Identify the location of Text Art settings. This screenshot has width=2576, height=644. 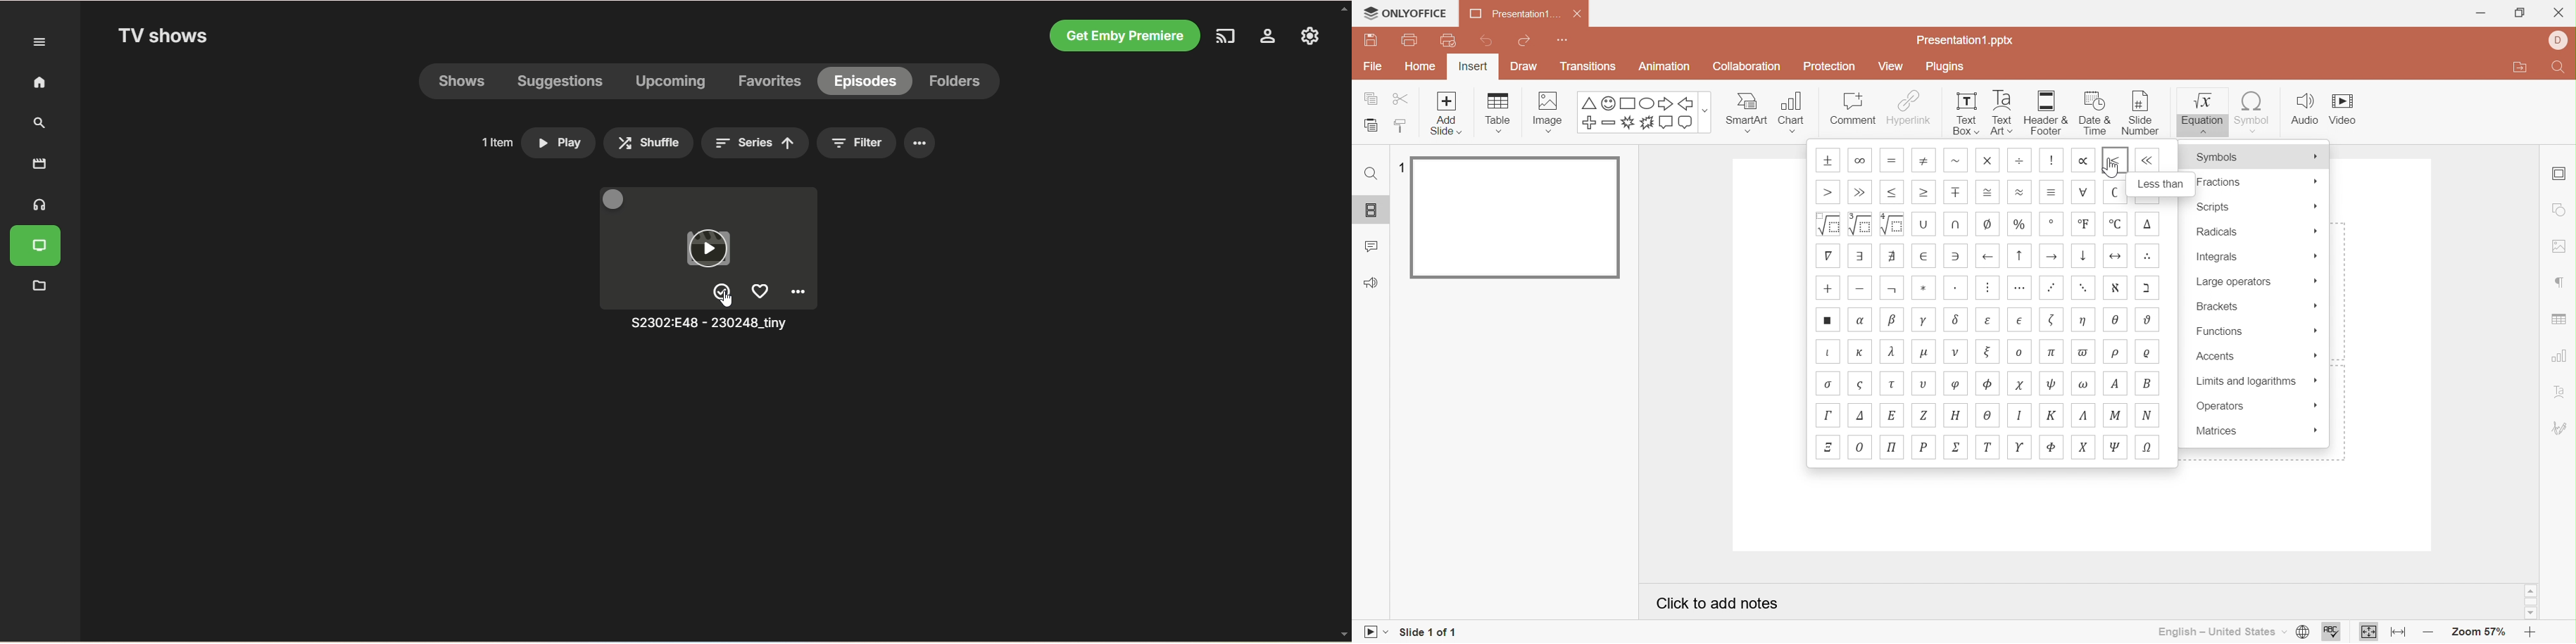
(2560, 392).